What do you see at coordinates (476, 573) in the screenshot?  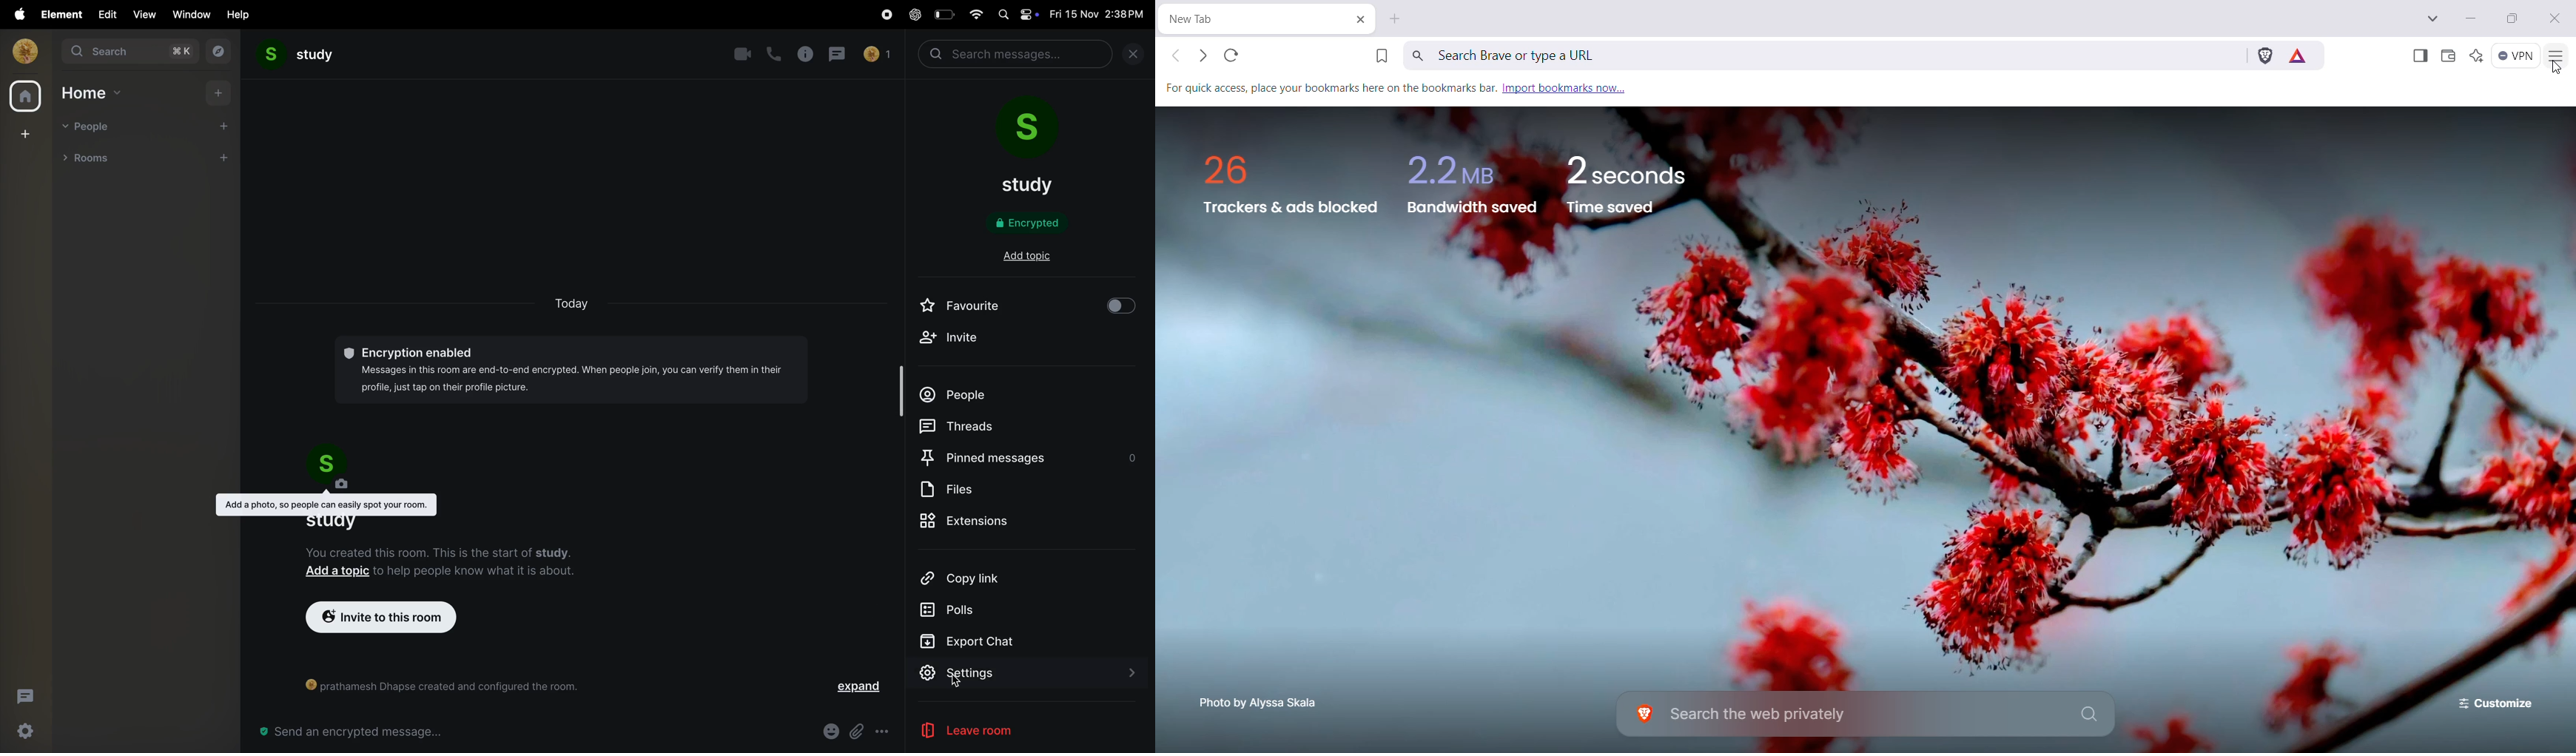 I see `to help people know what it is about.` at bounding box center [476, 573].